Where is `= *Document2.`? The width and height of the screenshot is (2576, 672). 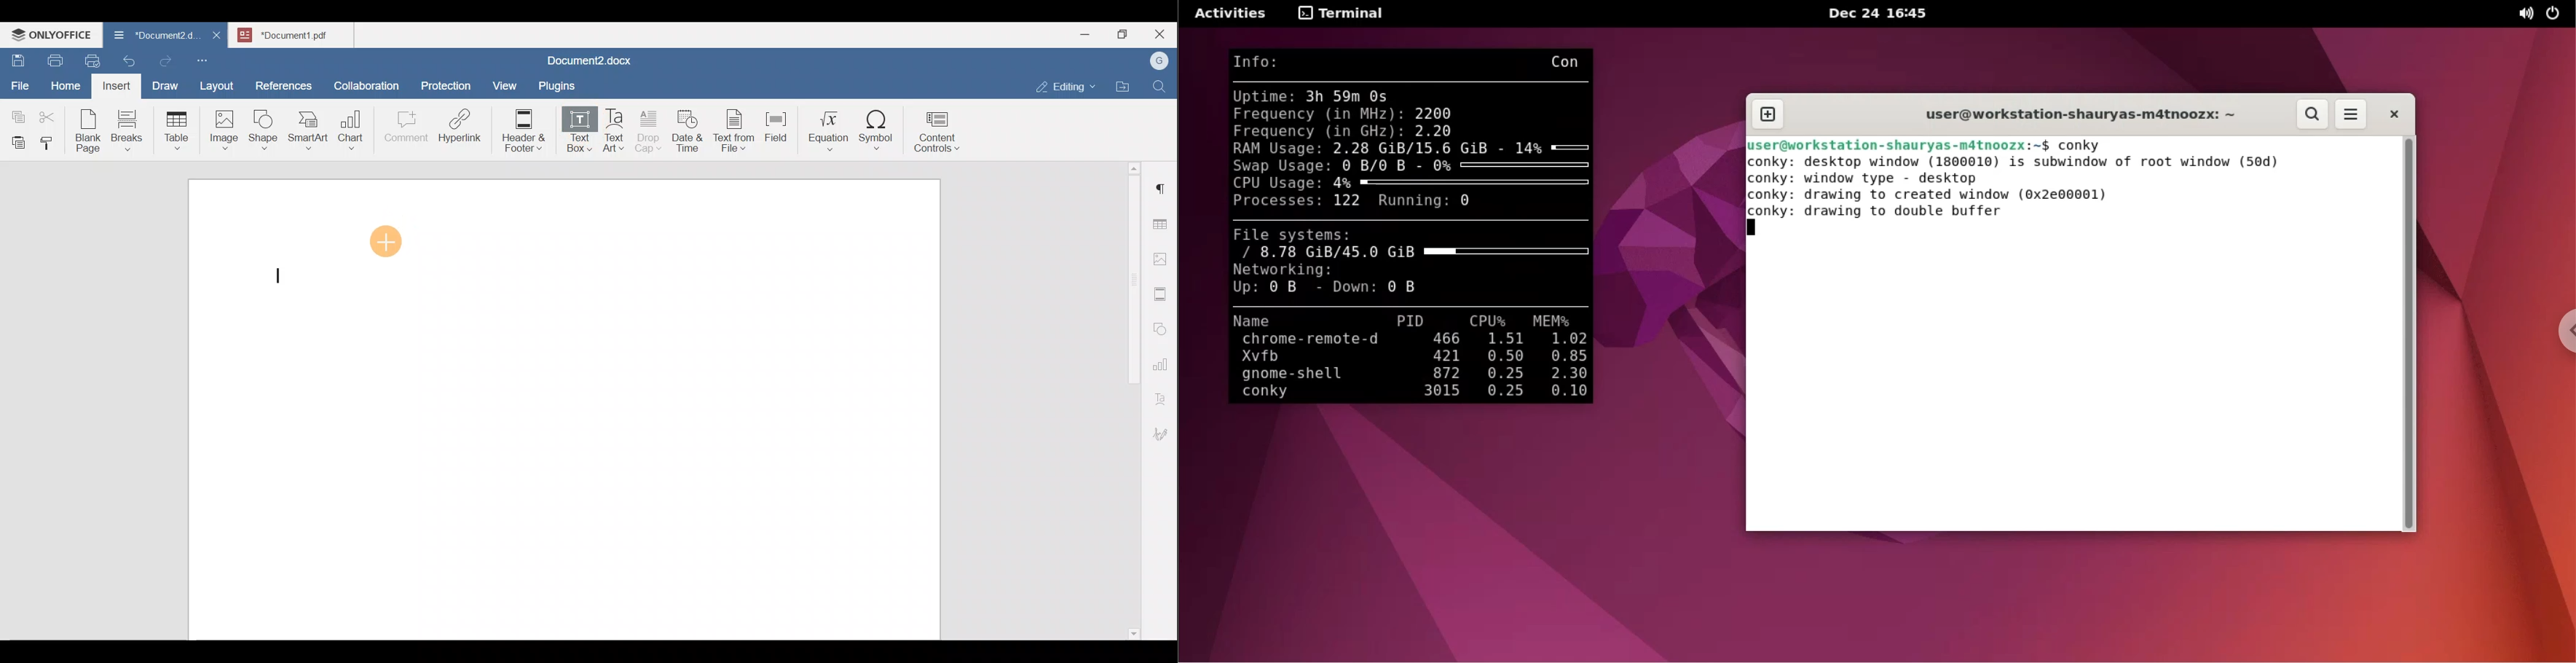 = *Document2. is located at coordinates (155, 34).